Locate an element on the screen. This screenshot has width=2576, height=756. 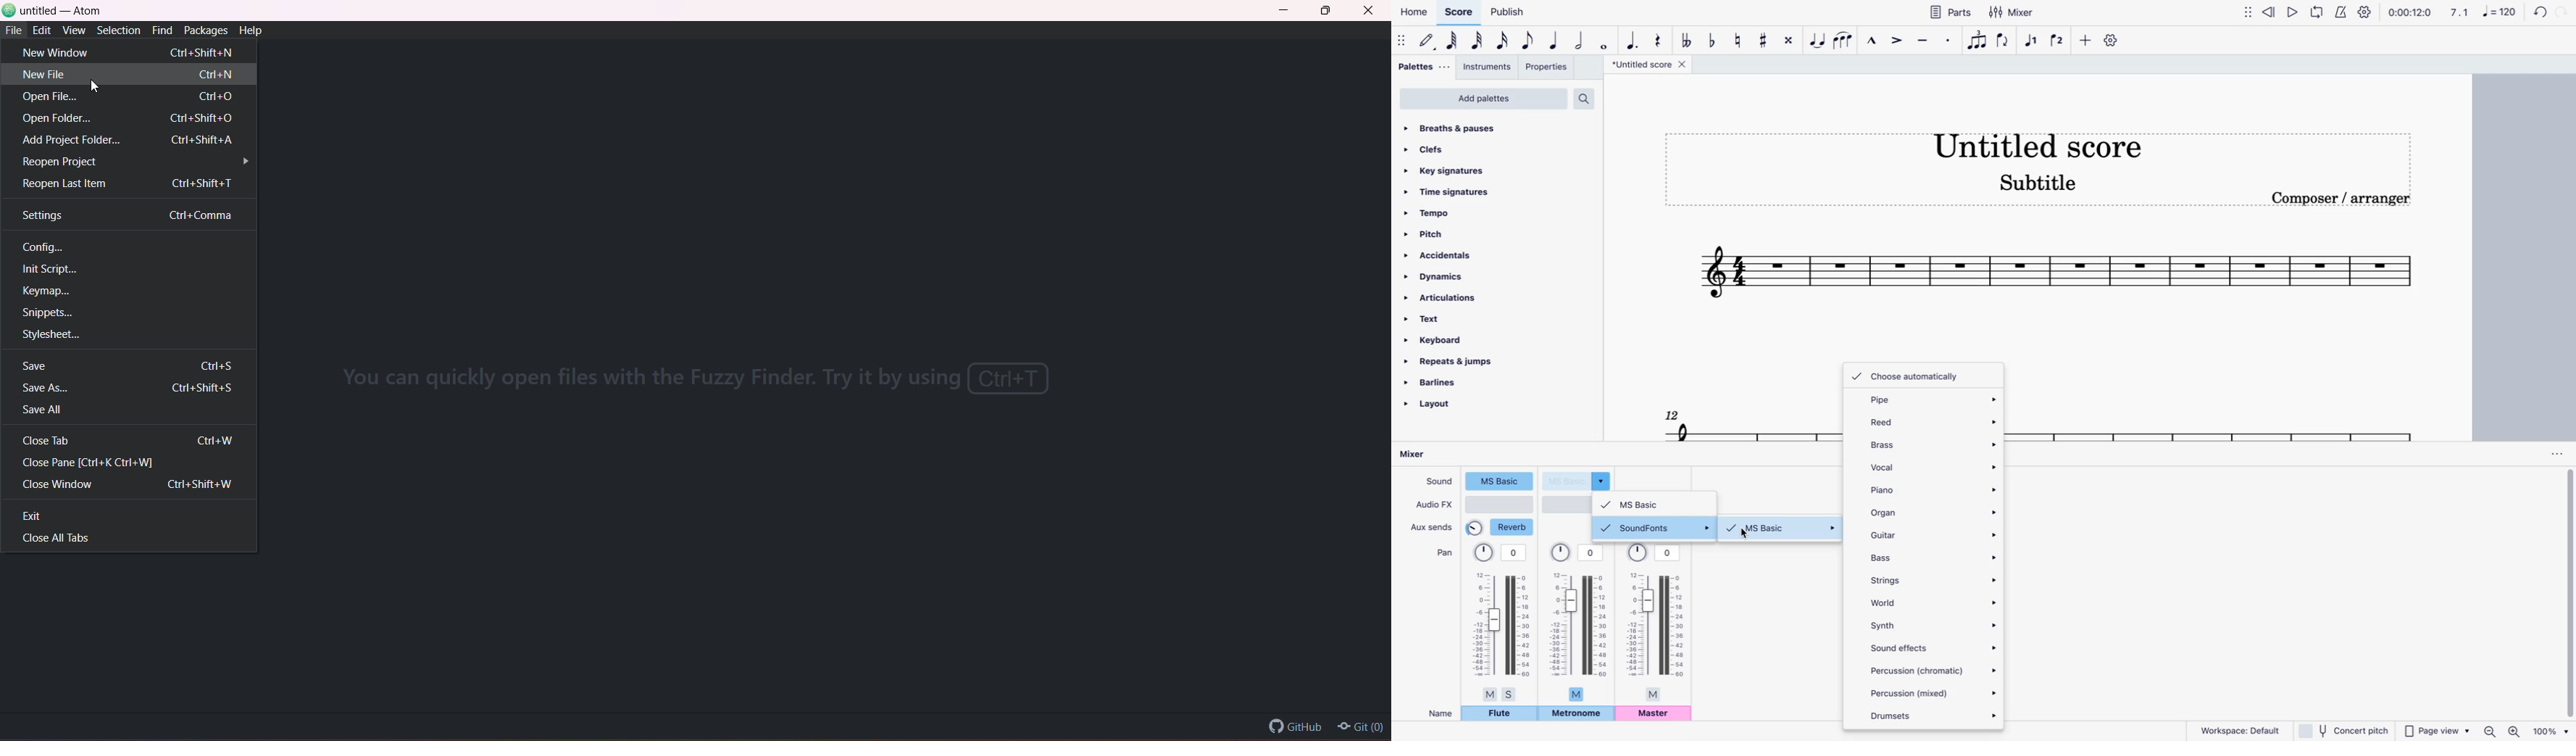
tenuto is located at coordinates (1921, 41).